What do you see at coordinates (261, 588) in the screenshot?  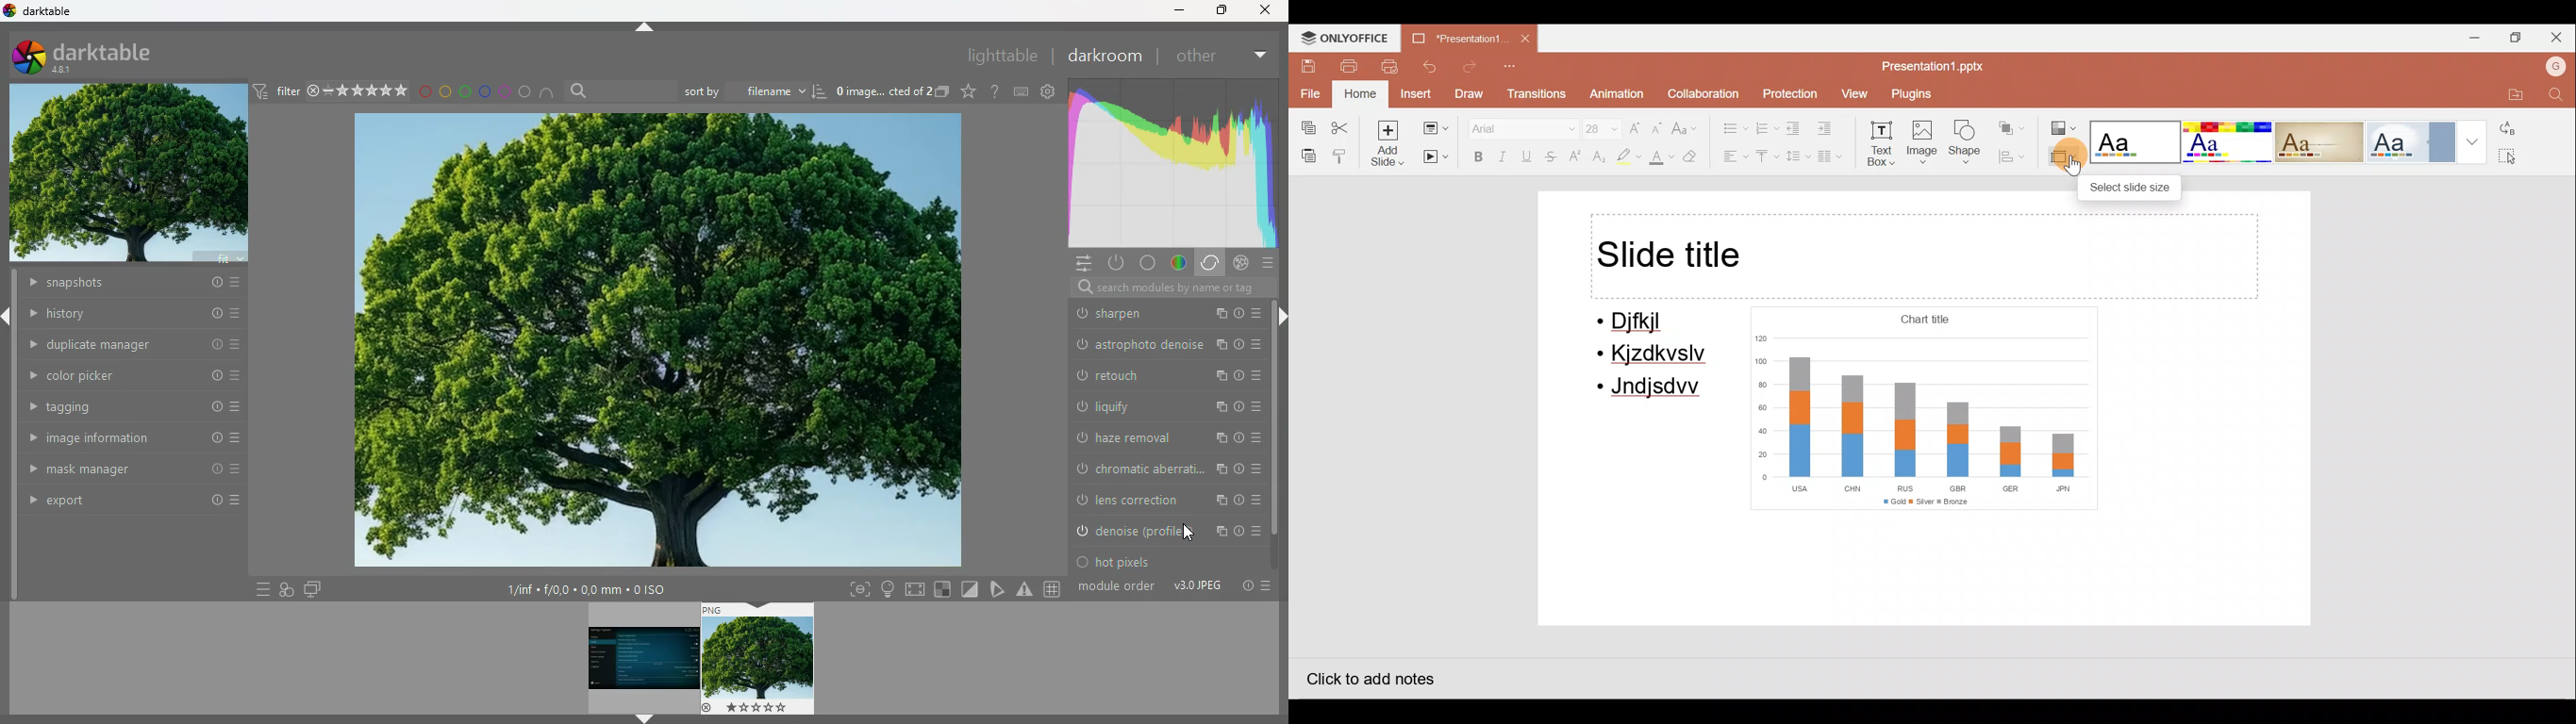 I see `more` at bounding box center [261, 588].